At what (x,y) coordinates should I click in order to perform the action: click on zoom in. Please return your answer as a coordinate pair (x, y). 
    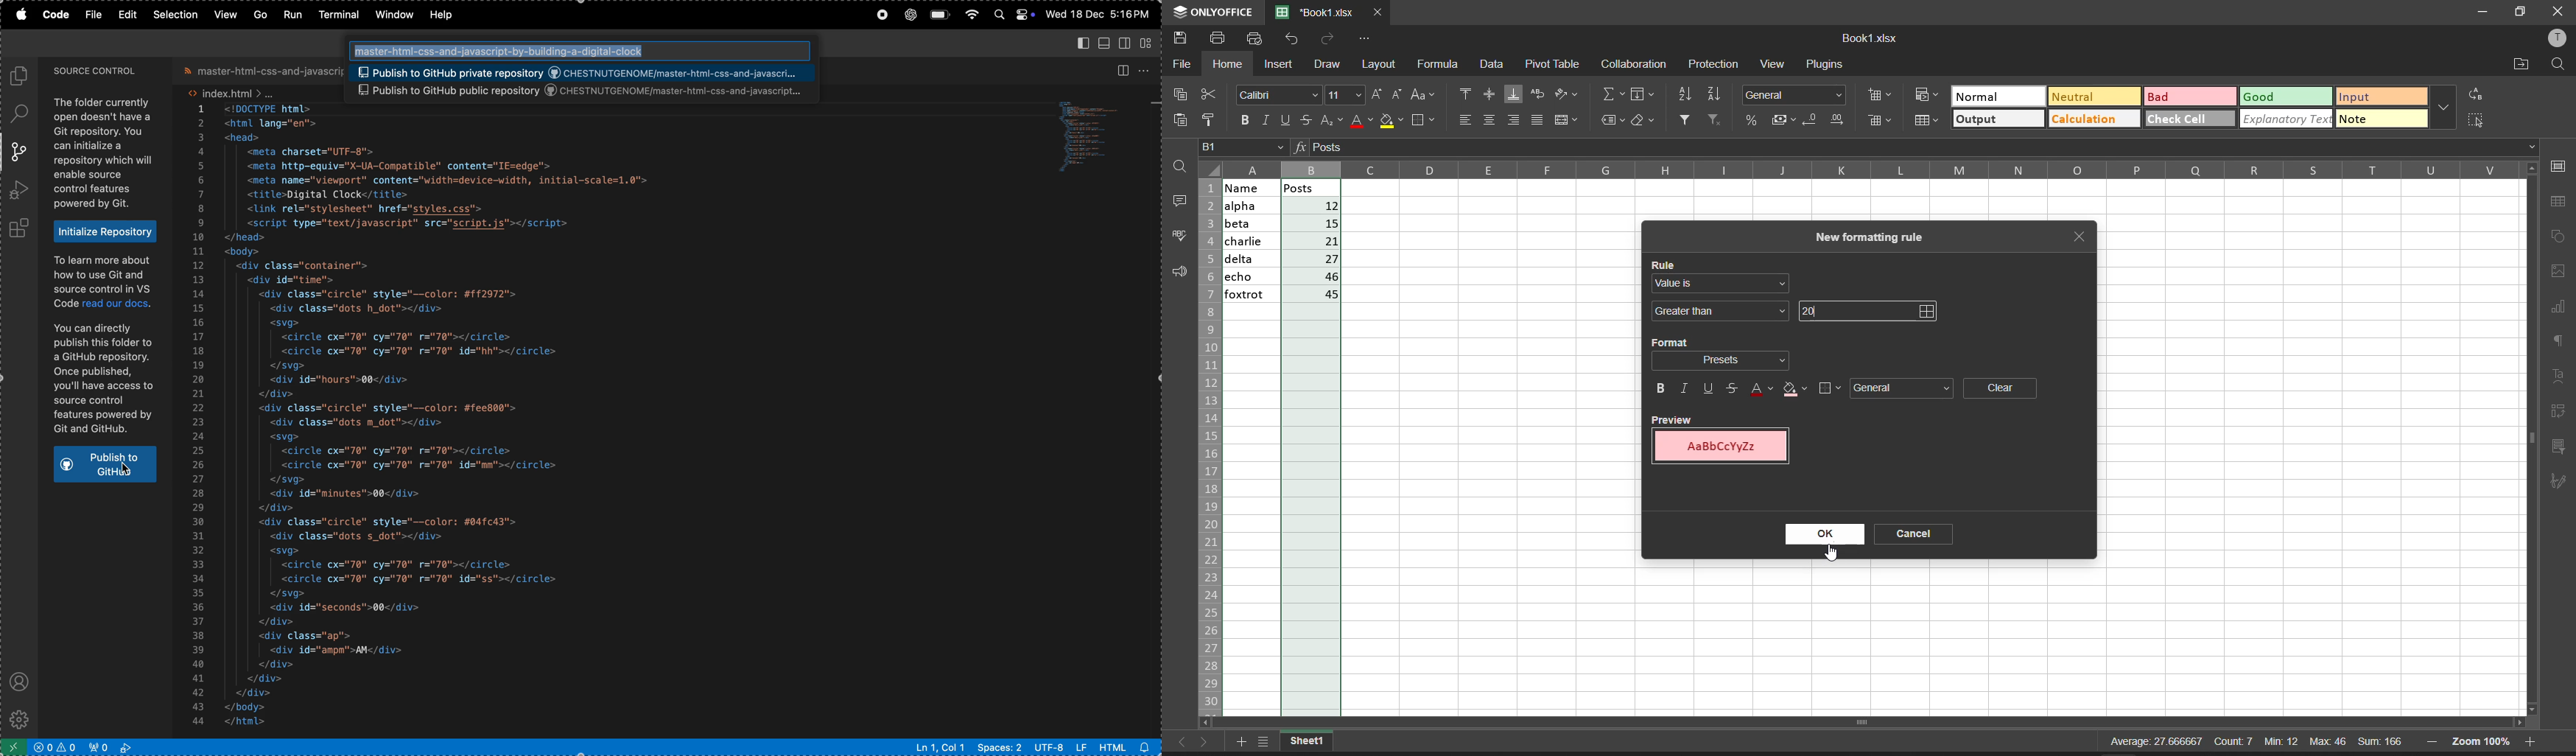
    Looking at the image, I should click on (2533, 741).